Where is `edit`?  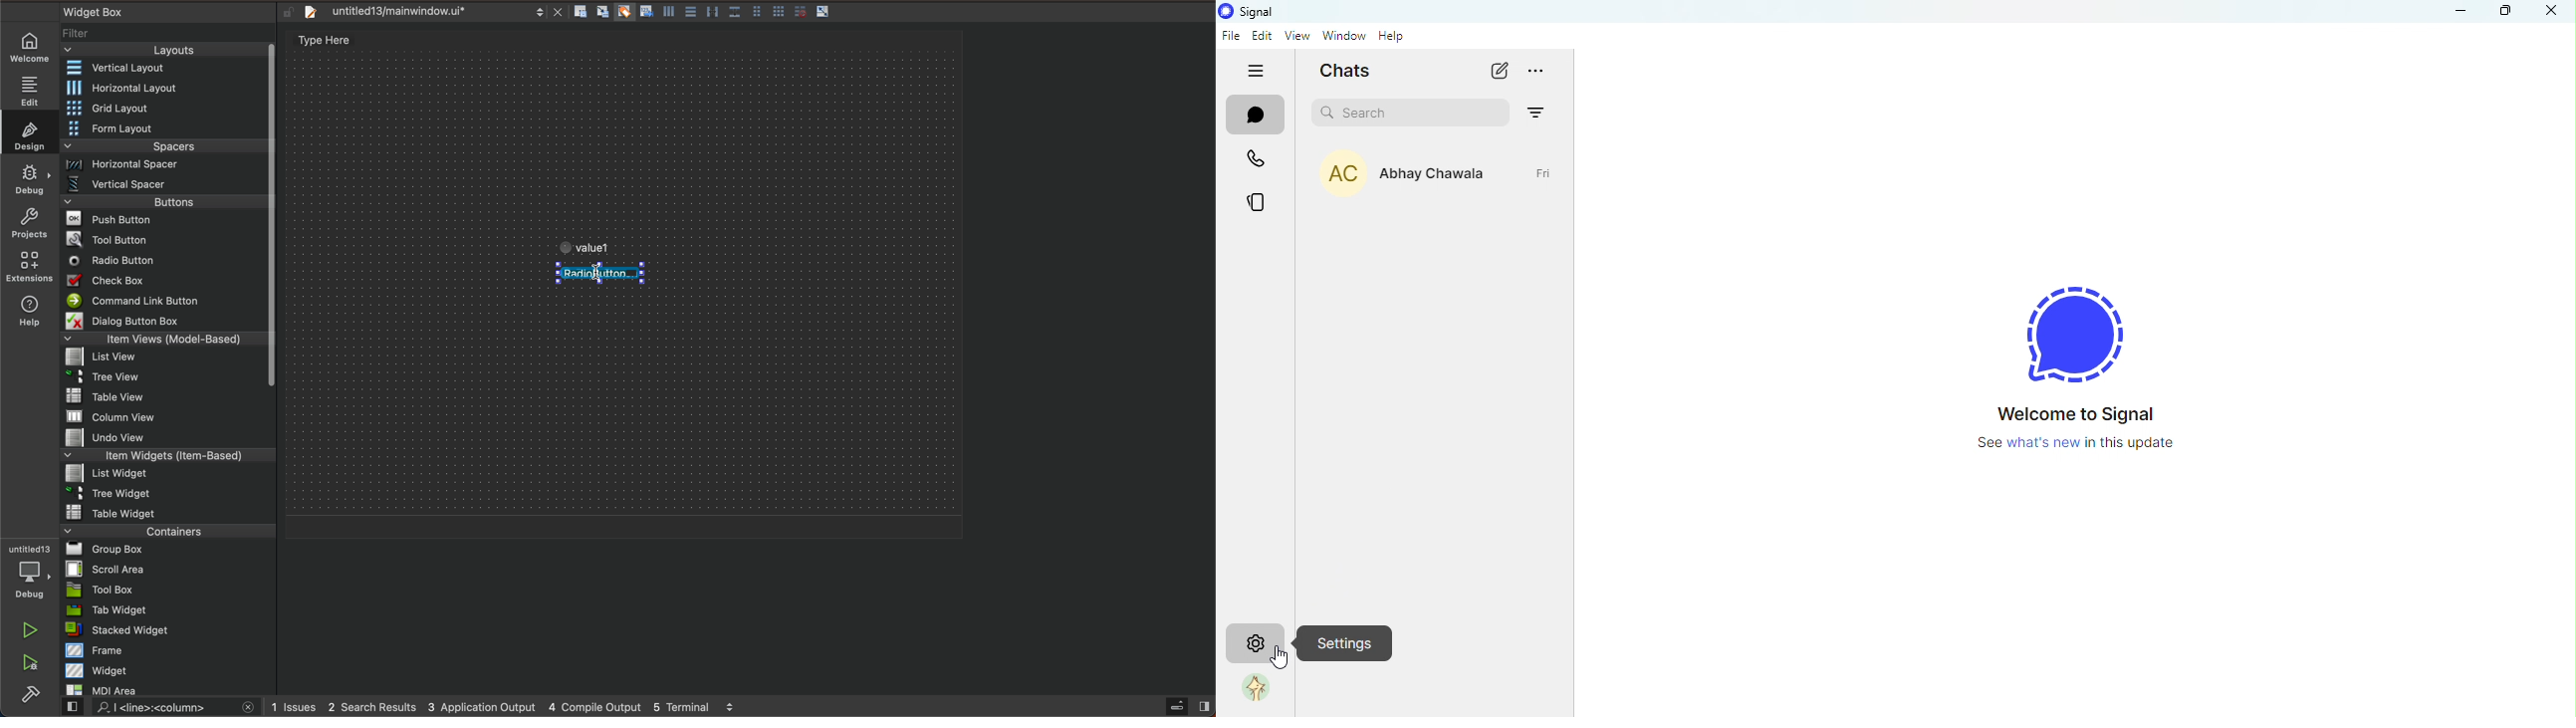 edit is located at coordinates (1263, 37).